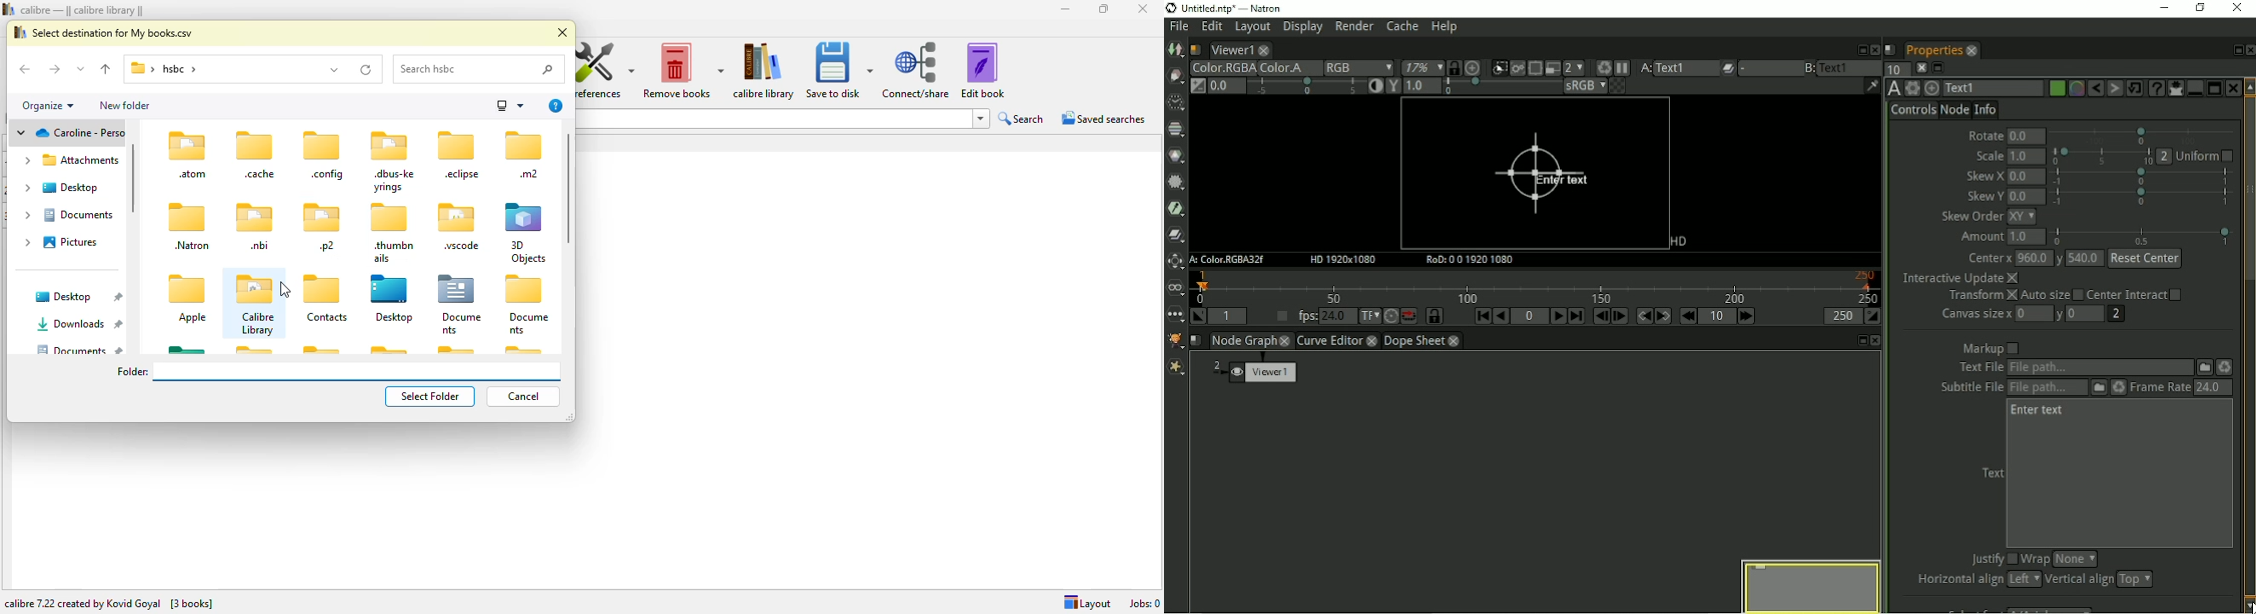 This screenshot has width=2268, height=616. What do you see at coordinates (334, 68) in the screenshot?
I see `previous locations` at bounding box center [334, 68].